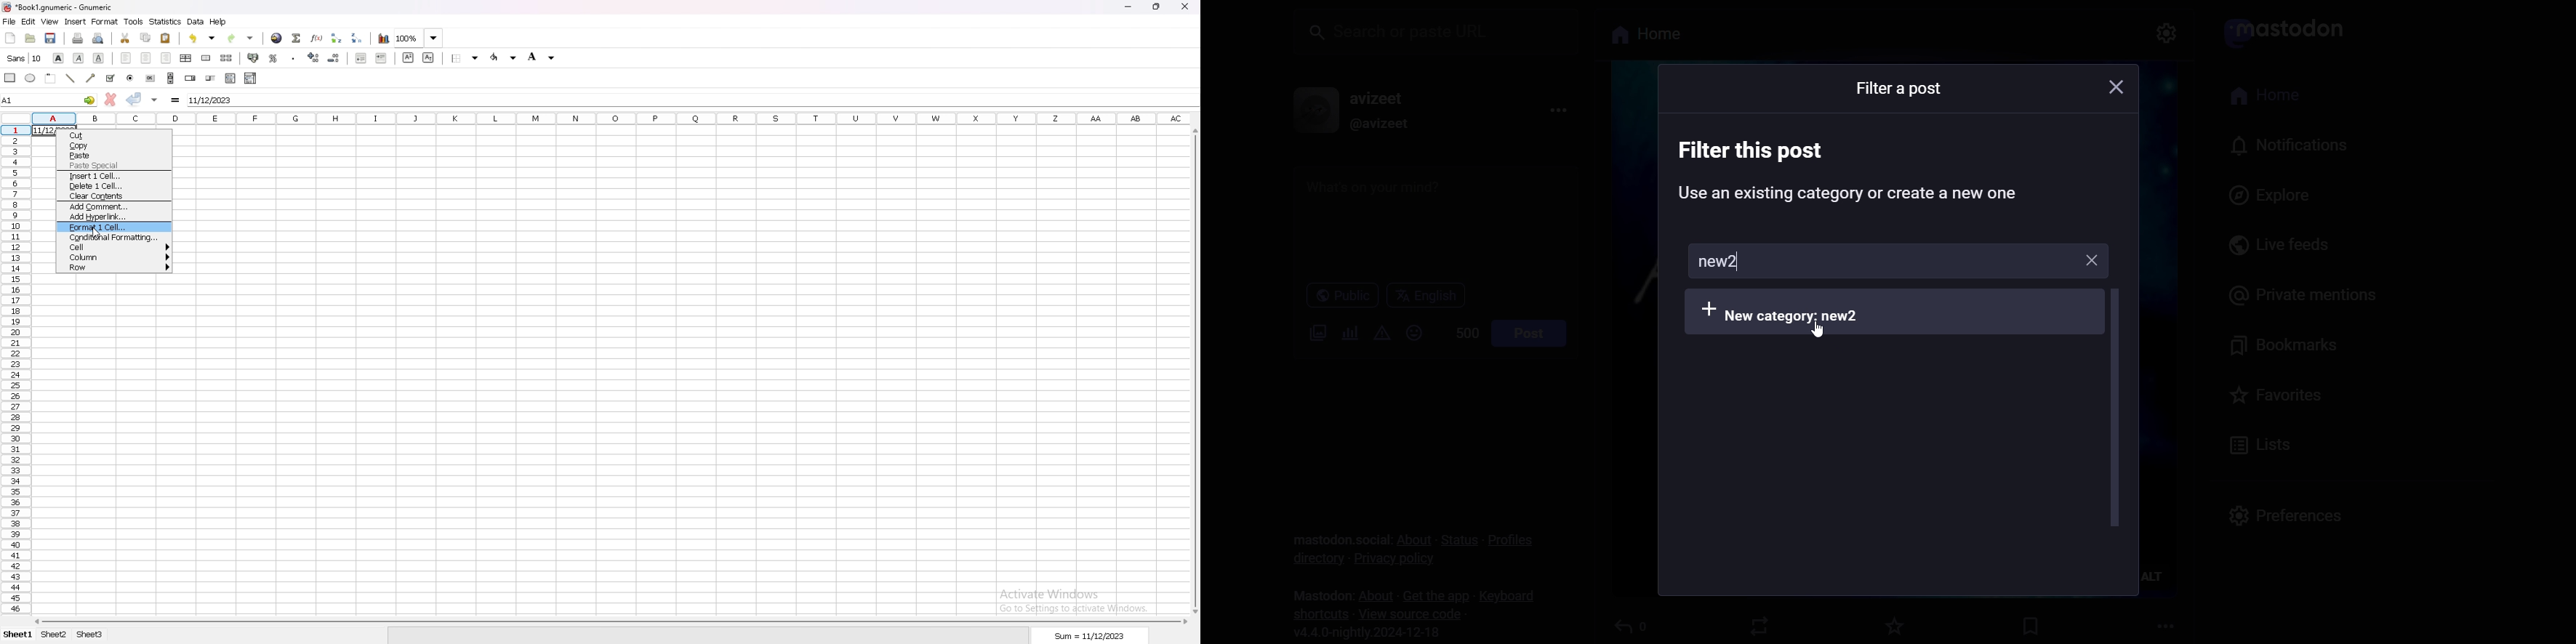  I want to click on zoom, so click(422, 38).